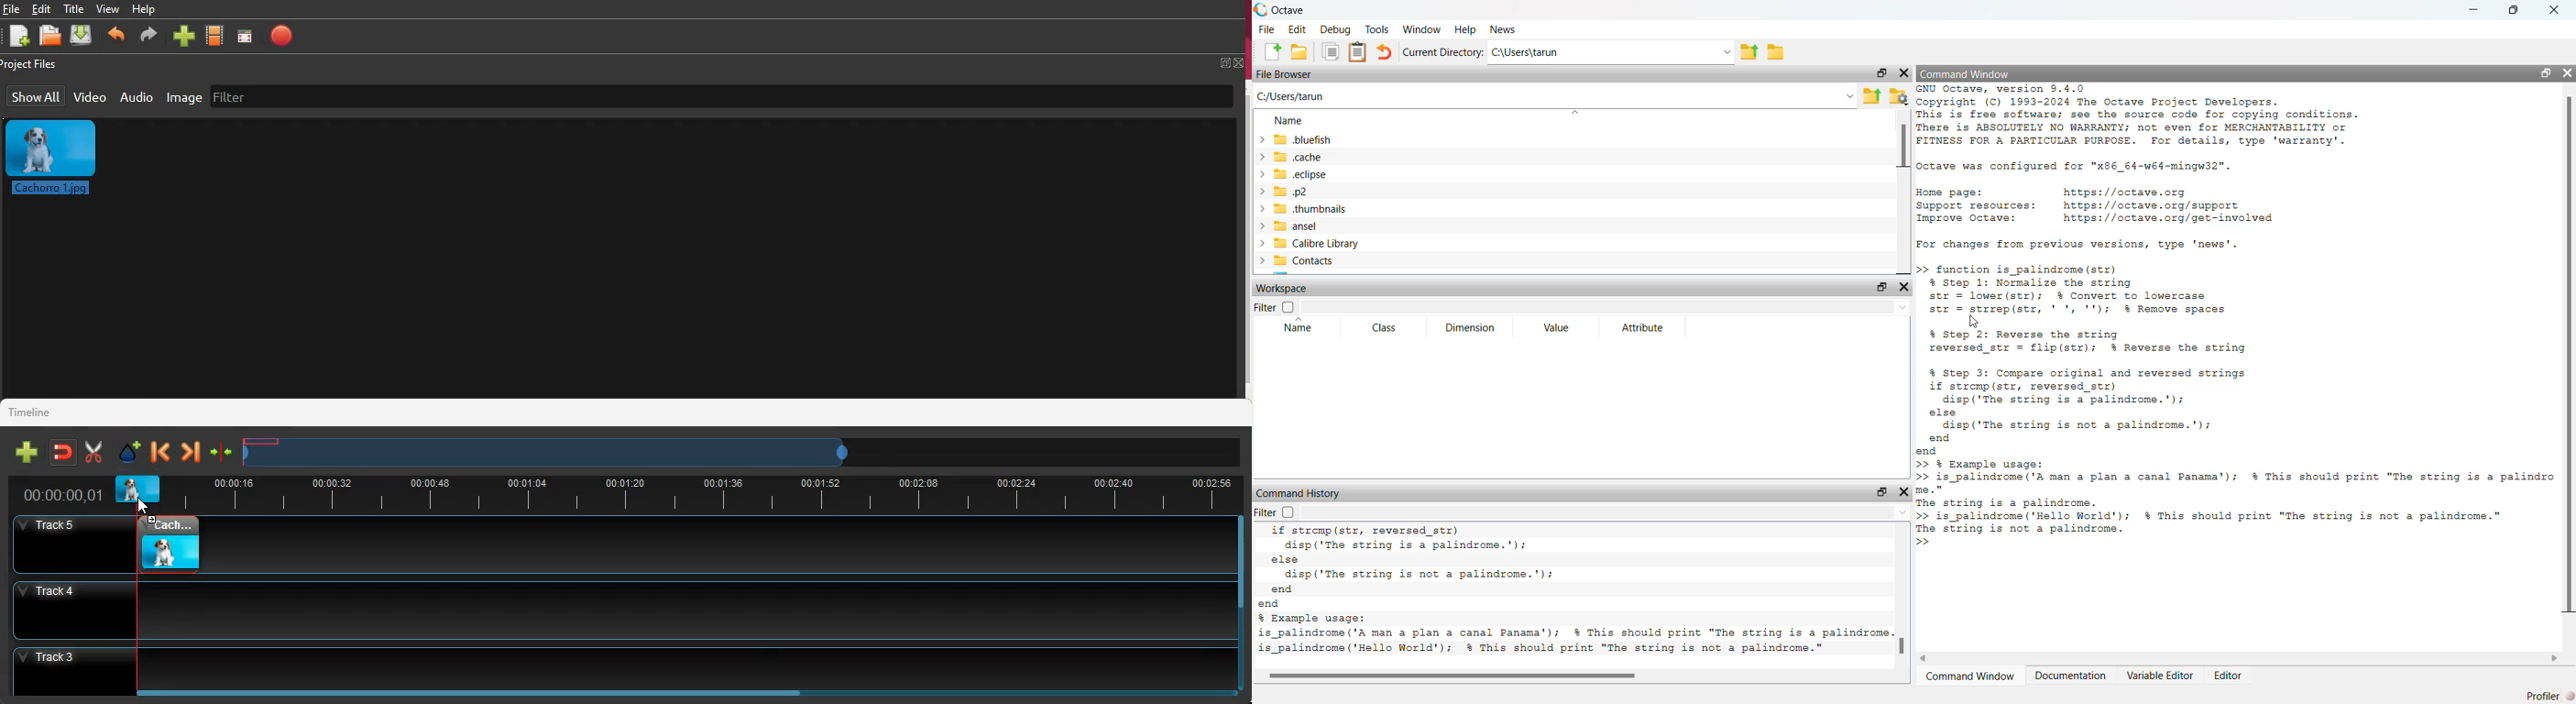 Image resolution: width=2576 pixels, height=728 pixels. What do you see at coordinates (1289, 287) in the screenshot?
I see `workspace` at bounding box center [1289, 287].